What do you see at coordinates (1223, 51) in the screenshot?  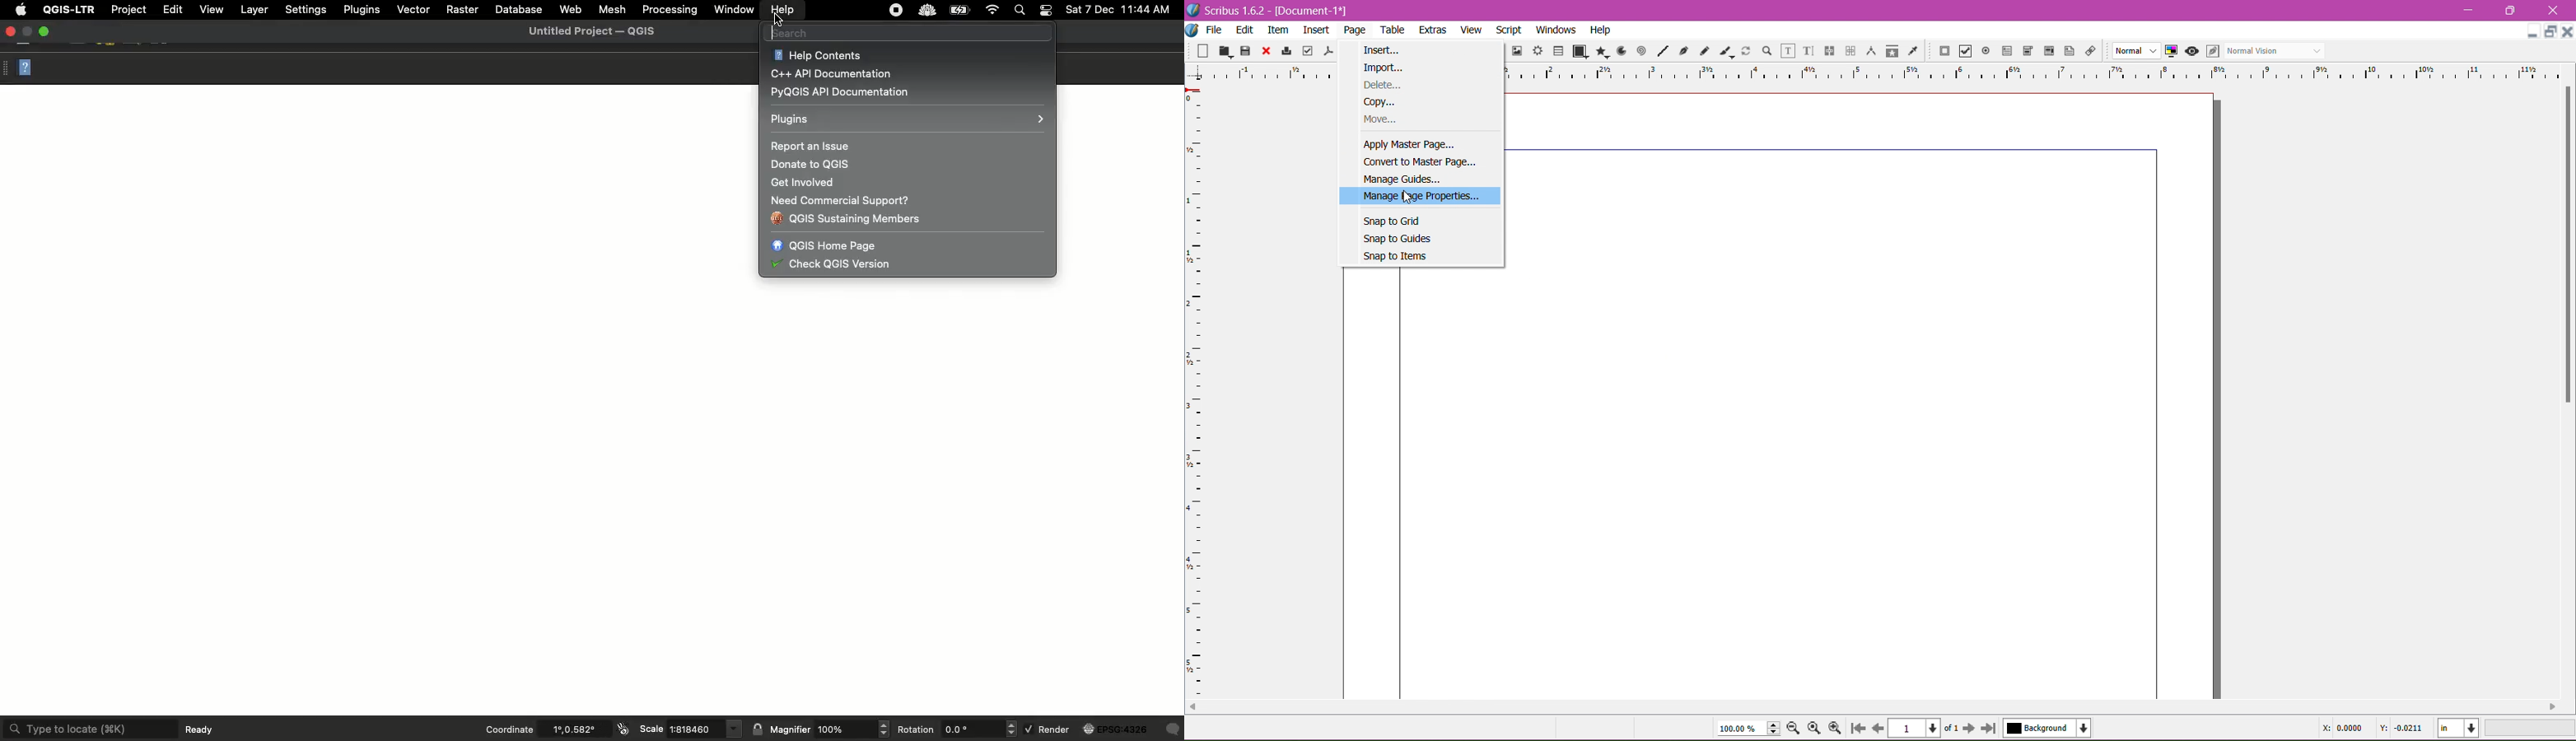 I see `Open` at bounding box center [1223, 51].